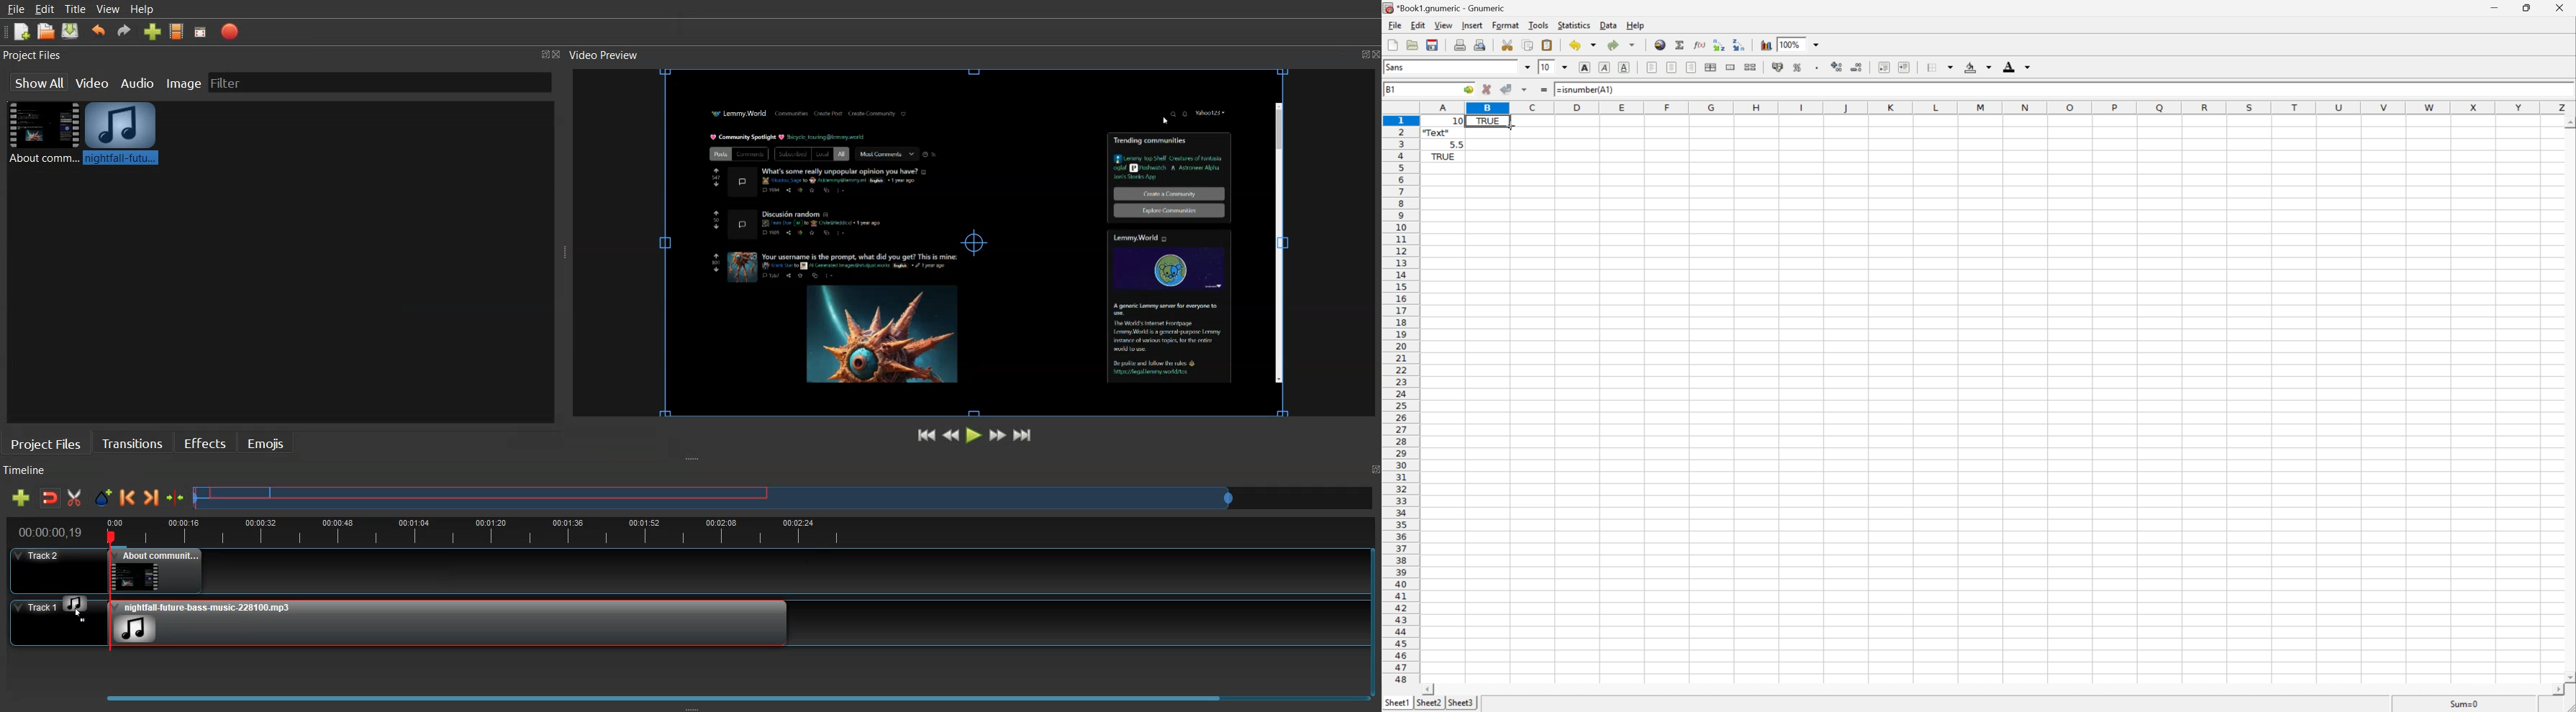 This screenshot has width=2576, height=728. I want to click on Transition, so click(132, 442).